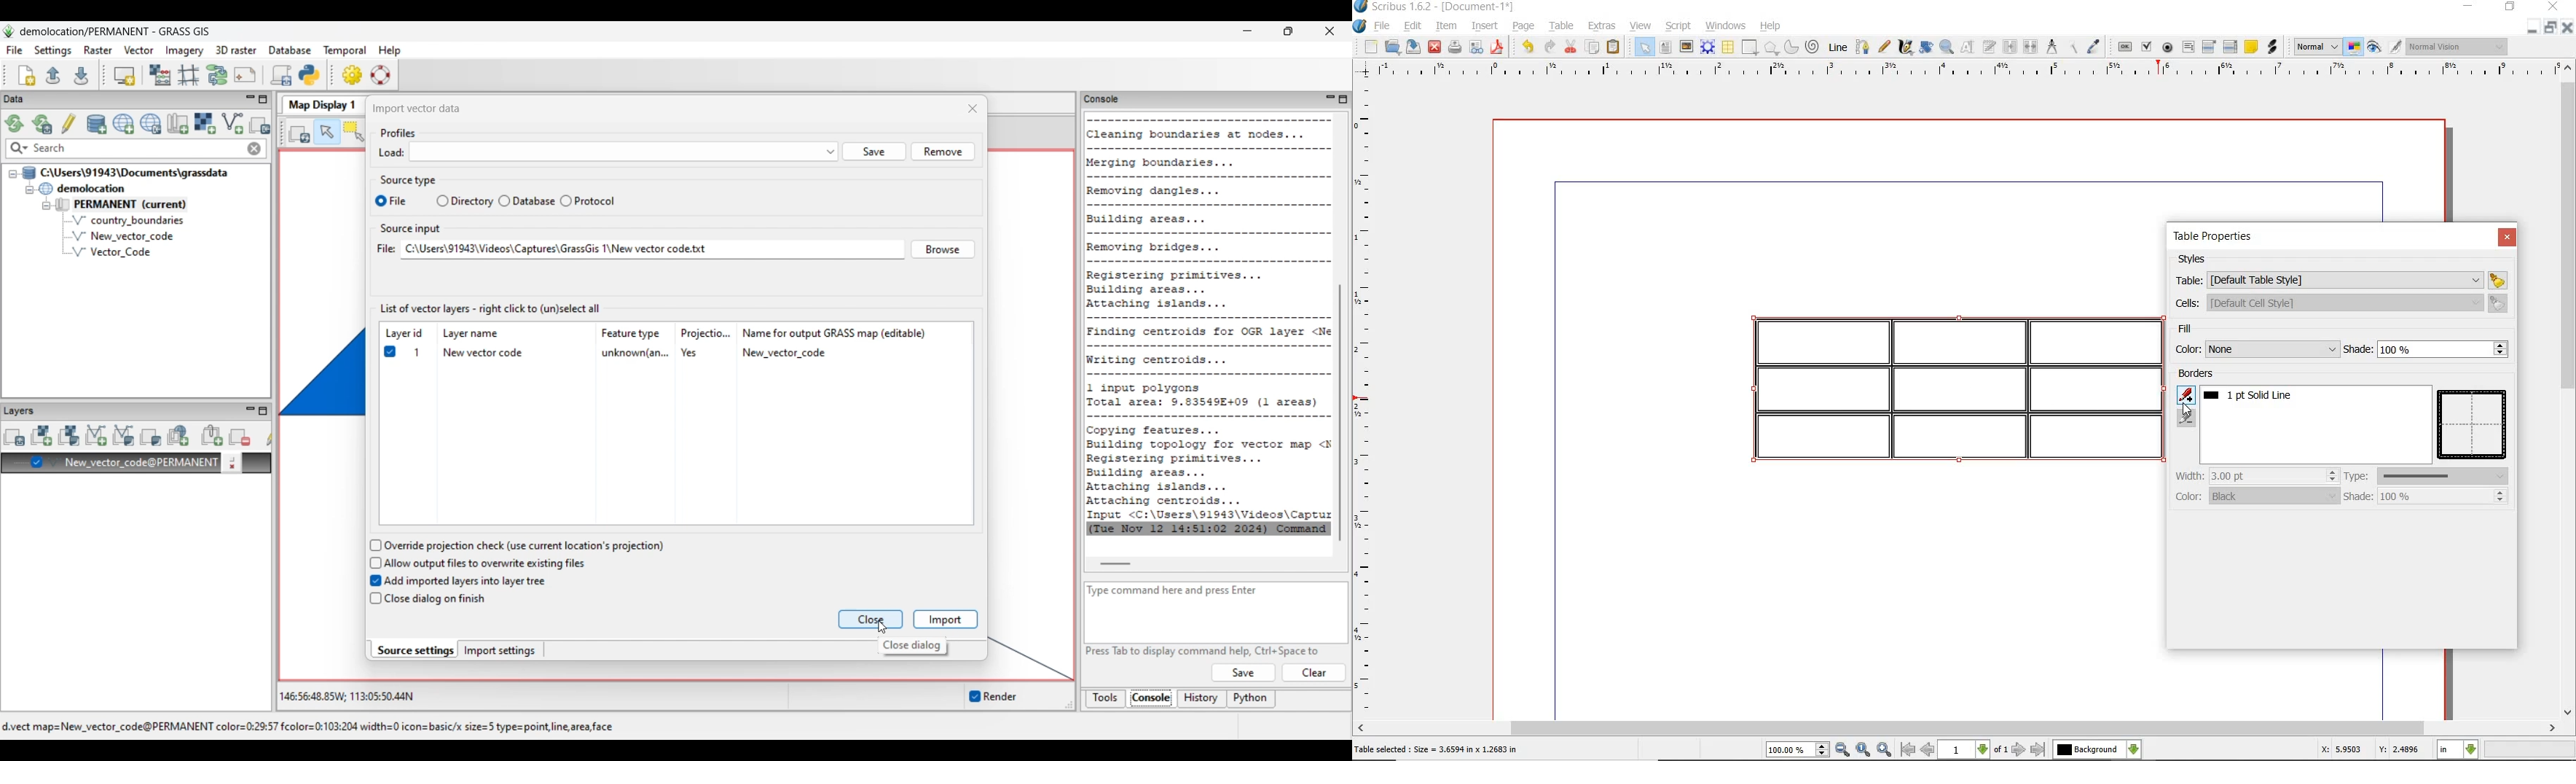  Describe the element at coordinates (2076, 47) in the screenshot. I see `copy item properties` at that location.